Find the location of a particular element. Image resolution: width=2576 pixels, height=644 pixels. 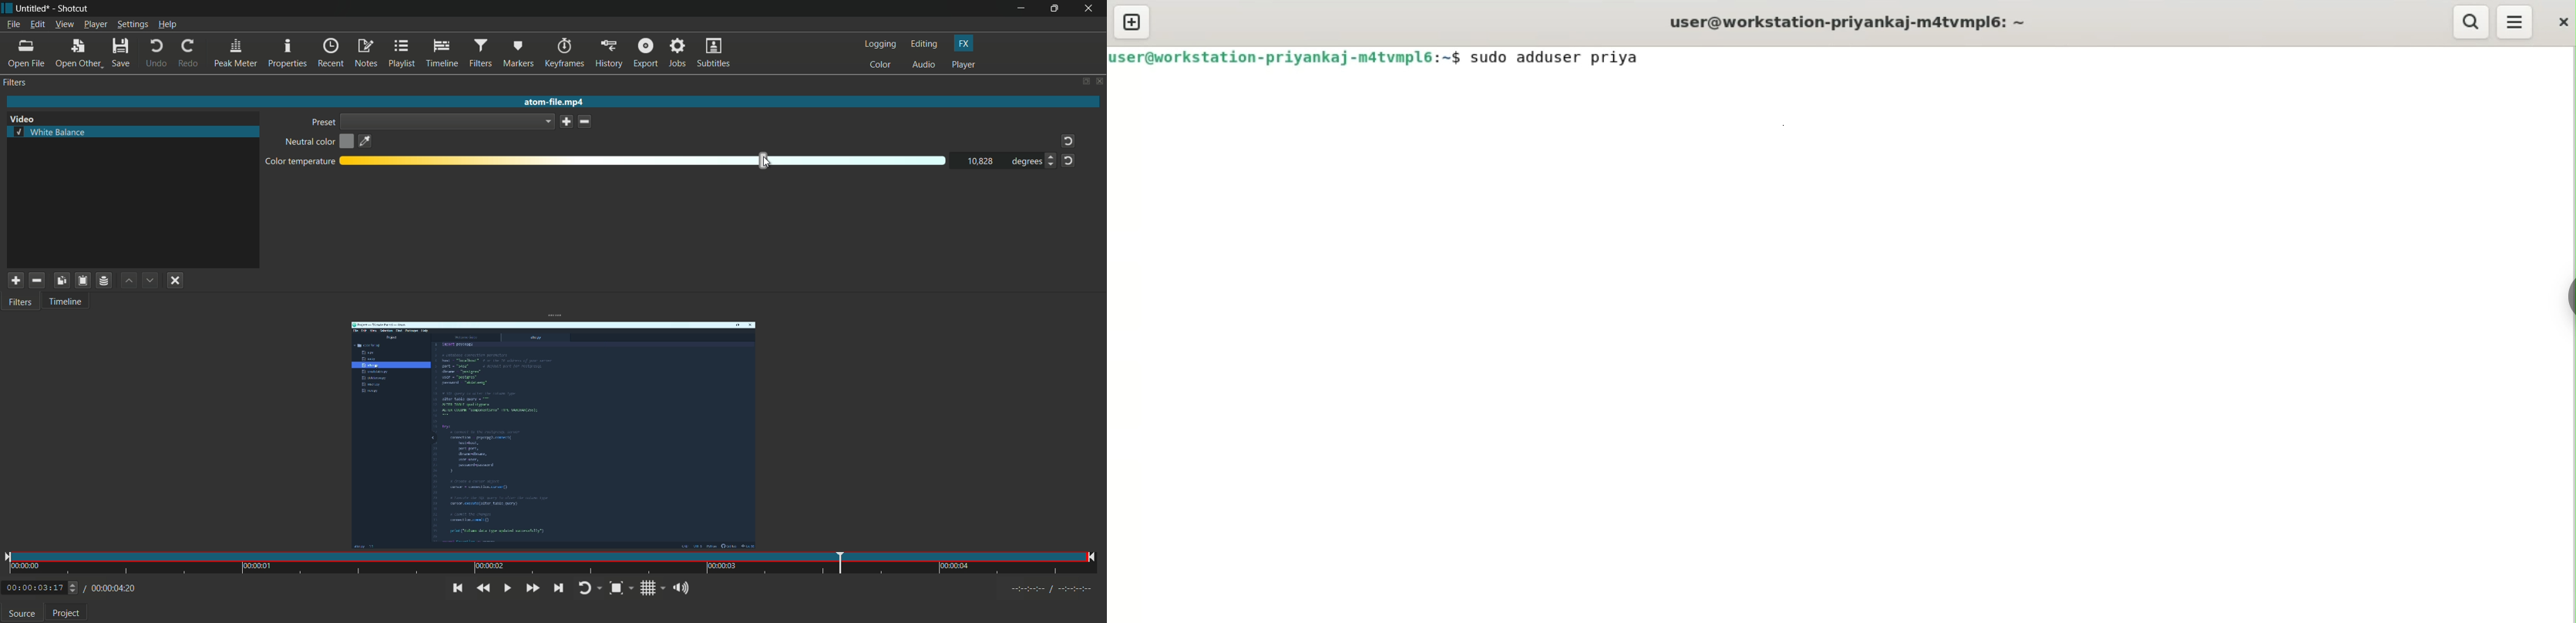

save filter is located at coordinates (82, 281).